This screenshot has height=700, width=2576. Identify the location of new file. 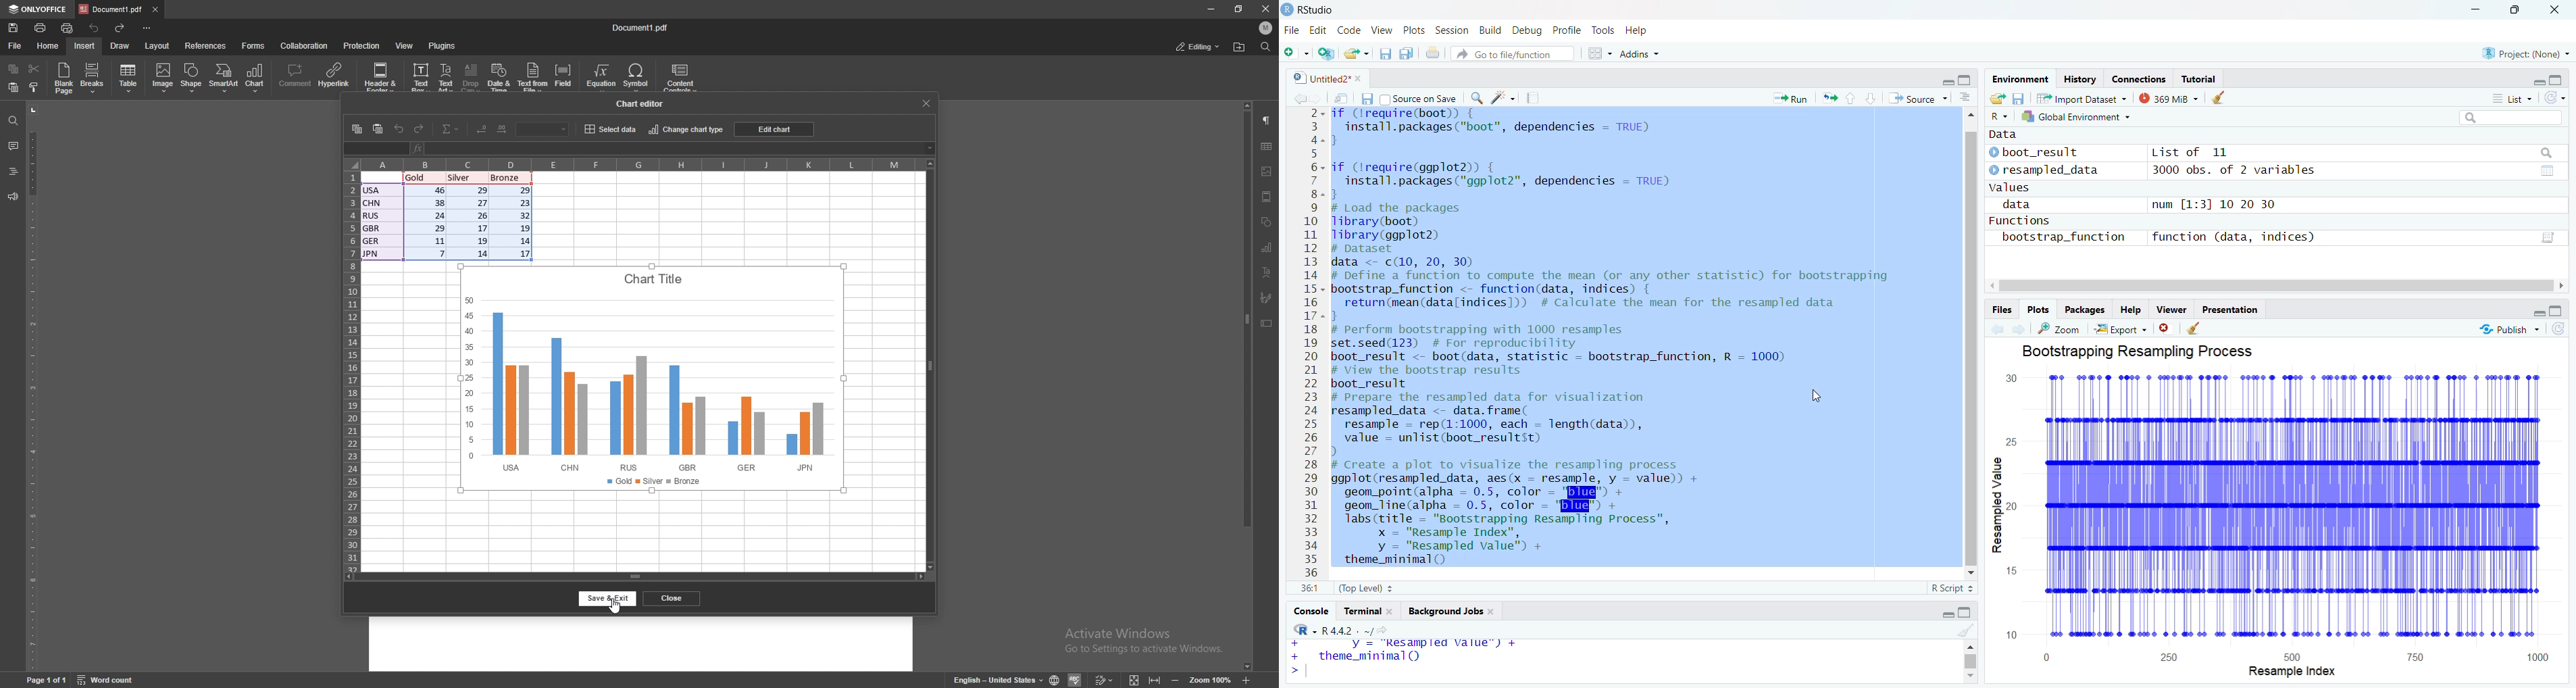
(1294, 53).